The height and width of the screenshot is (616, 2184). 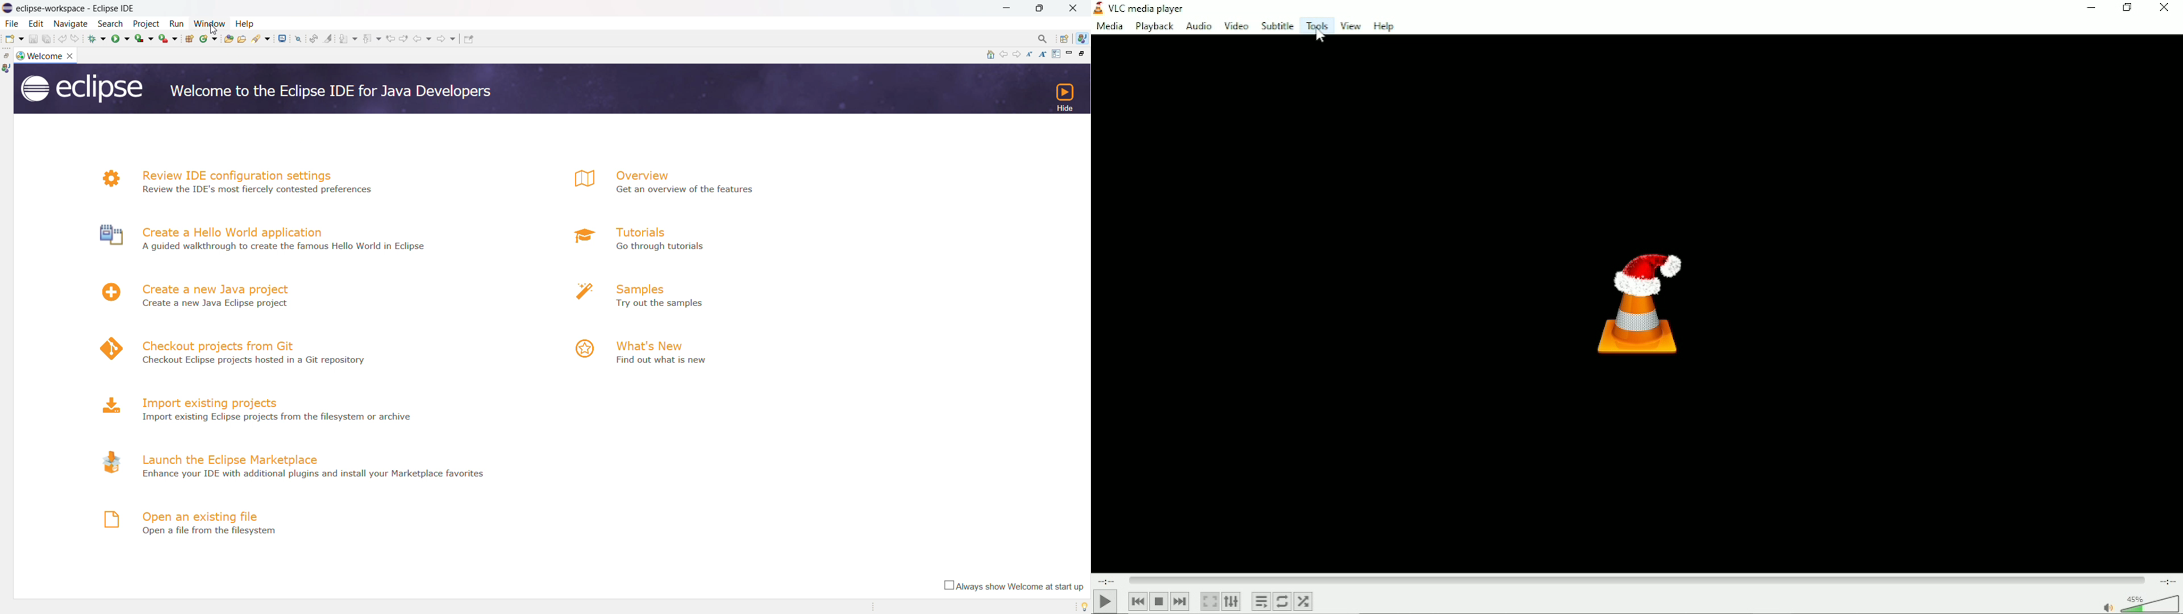 I want to click on save all, so click(x=47, y=39).